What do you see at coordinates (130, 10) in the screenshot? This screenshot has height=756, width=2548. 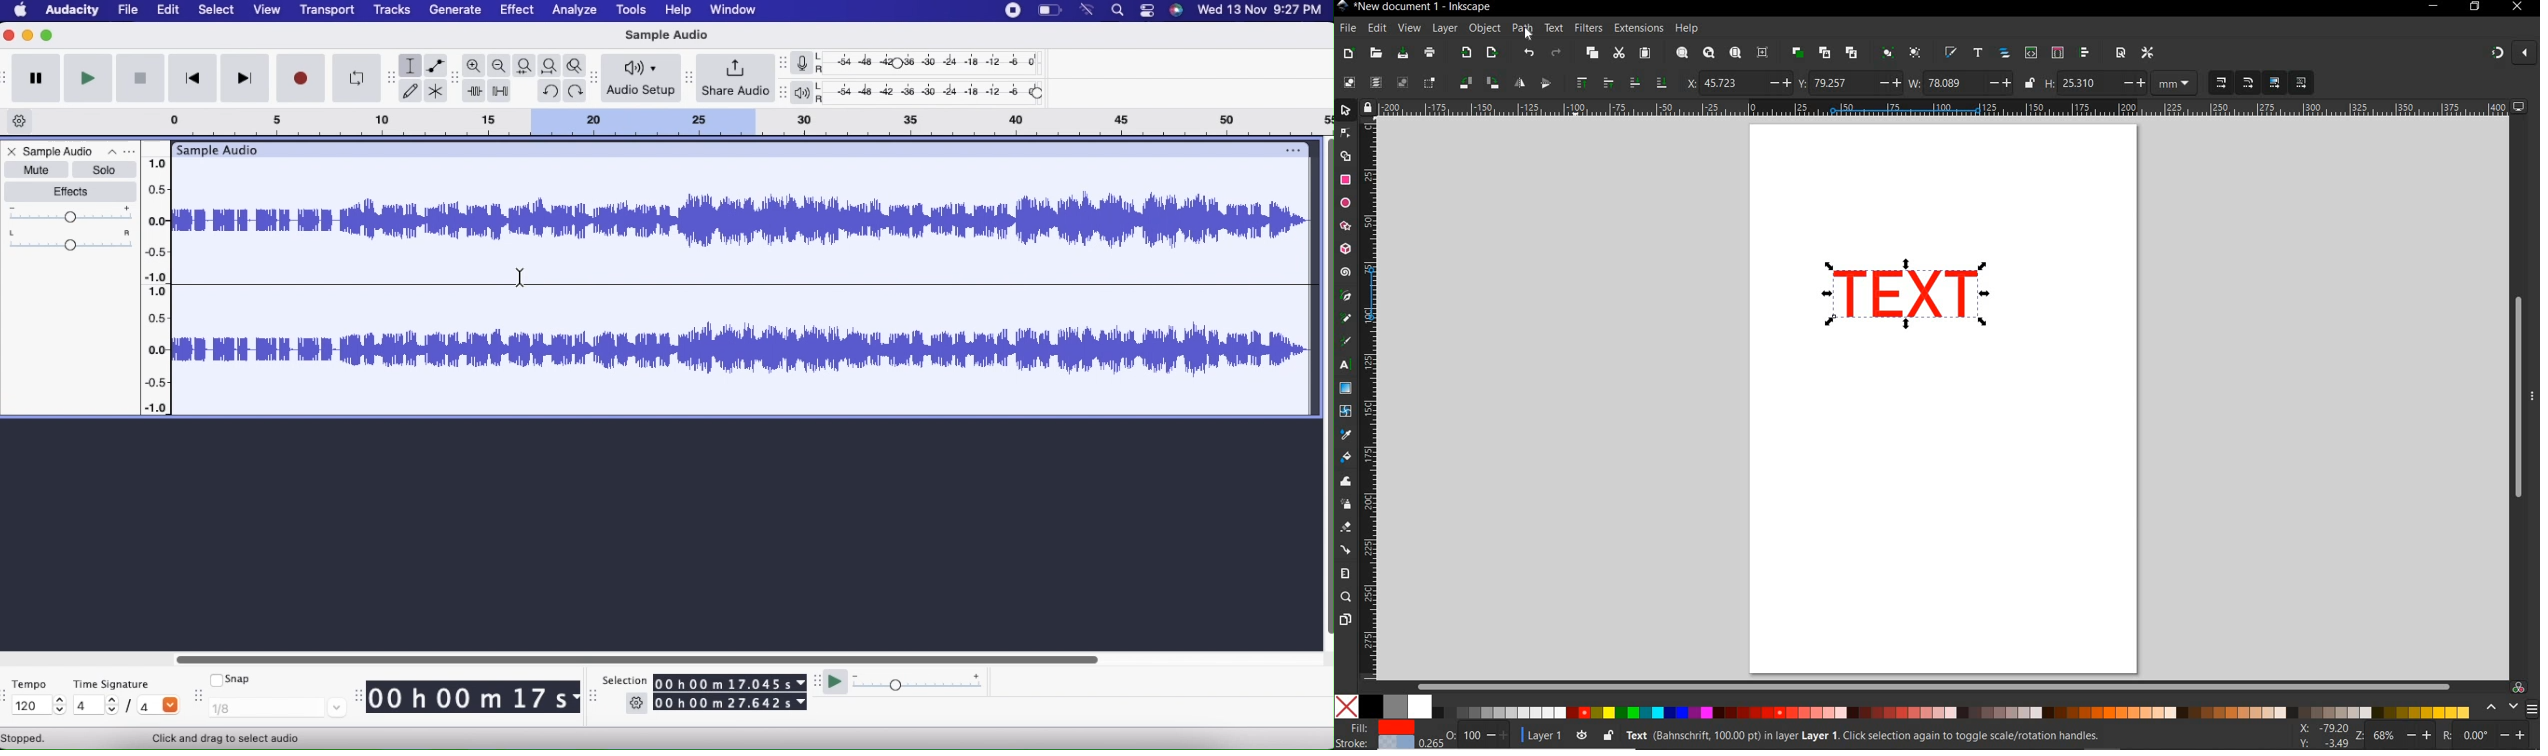 I see `File` at bounding box center [130, 10].